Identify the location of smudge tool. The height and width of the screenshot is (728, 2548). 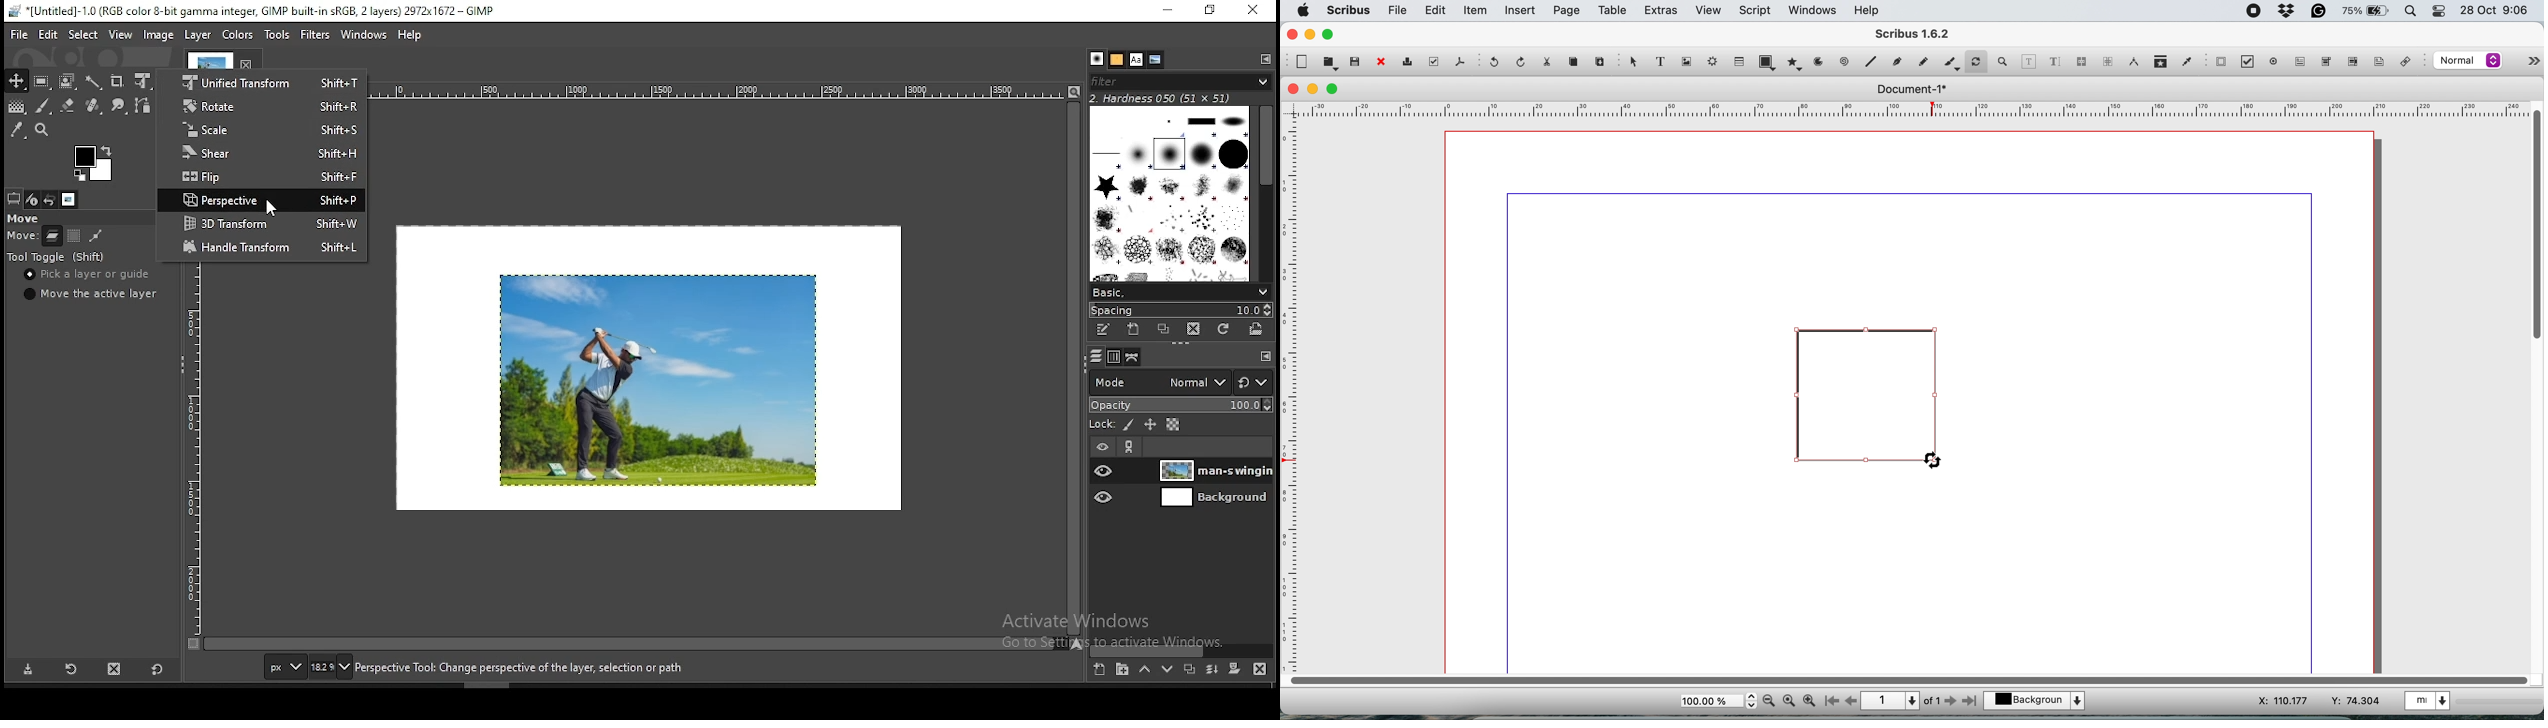
(120, 105).